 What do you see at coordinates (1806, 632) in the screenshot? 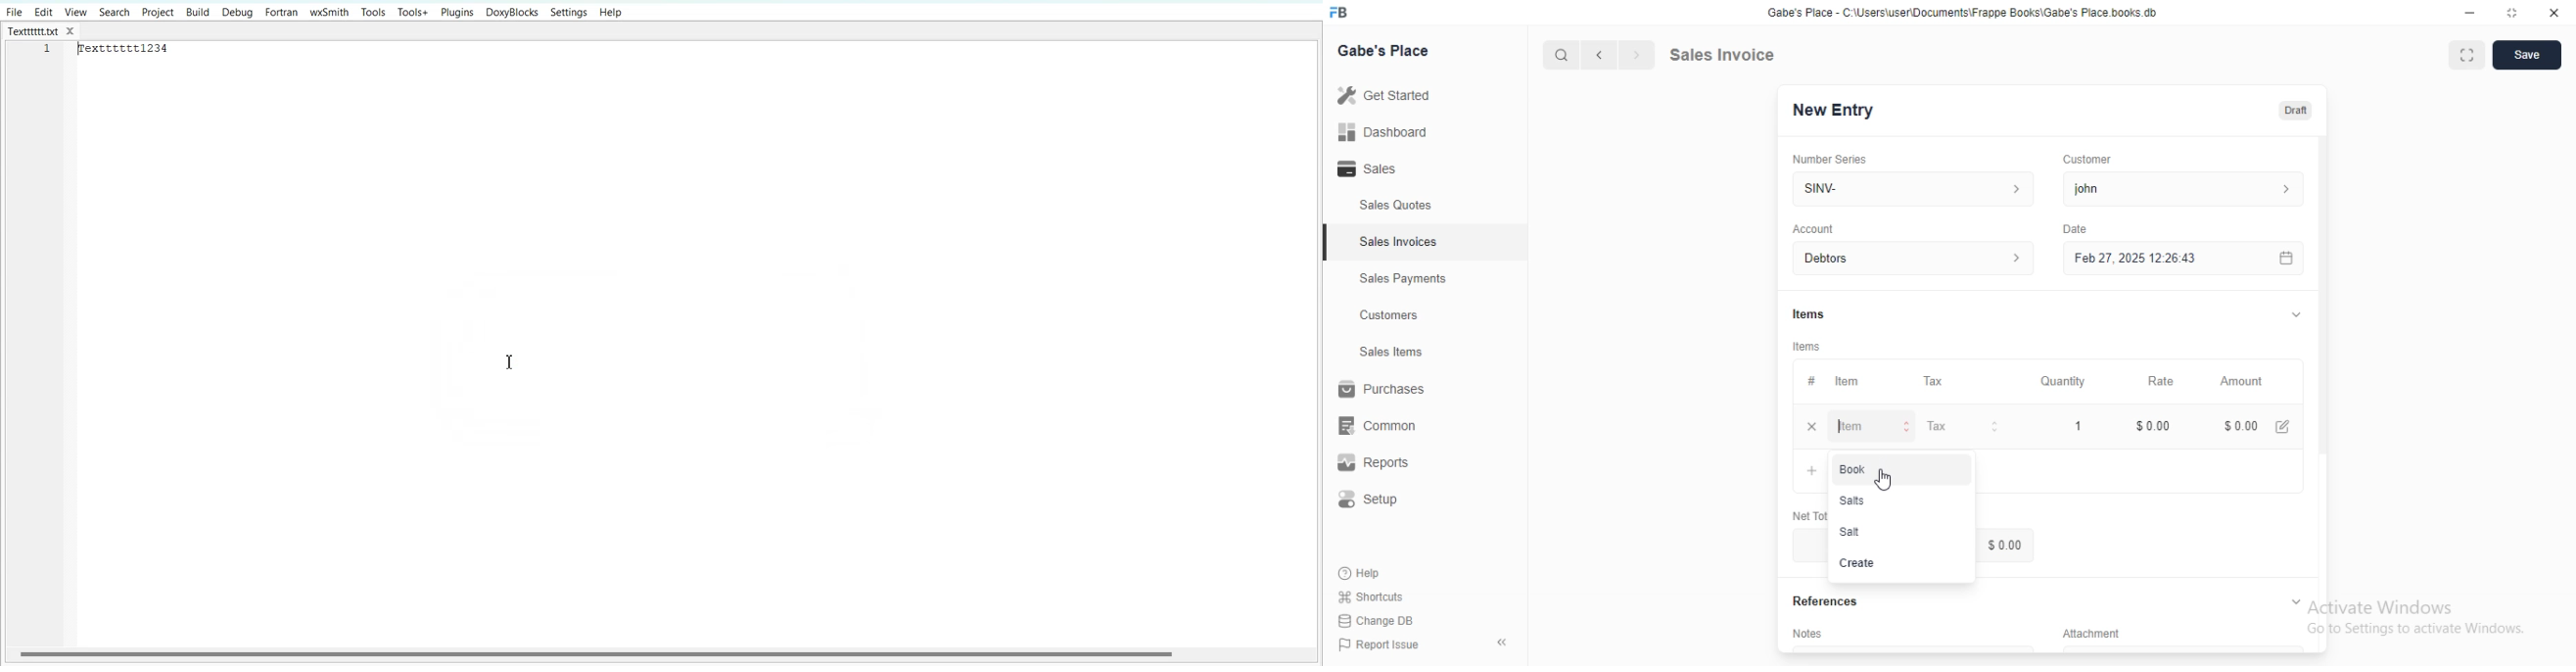
I see `Notes` at bounding box center [1806, 632].